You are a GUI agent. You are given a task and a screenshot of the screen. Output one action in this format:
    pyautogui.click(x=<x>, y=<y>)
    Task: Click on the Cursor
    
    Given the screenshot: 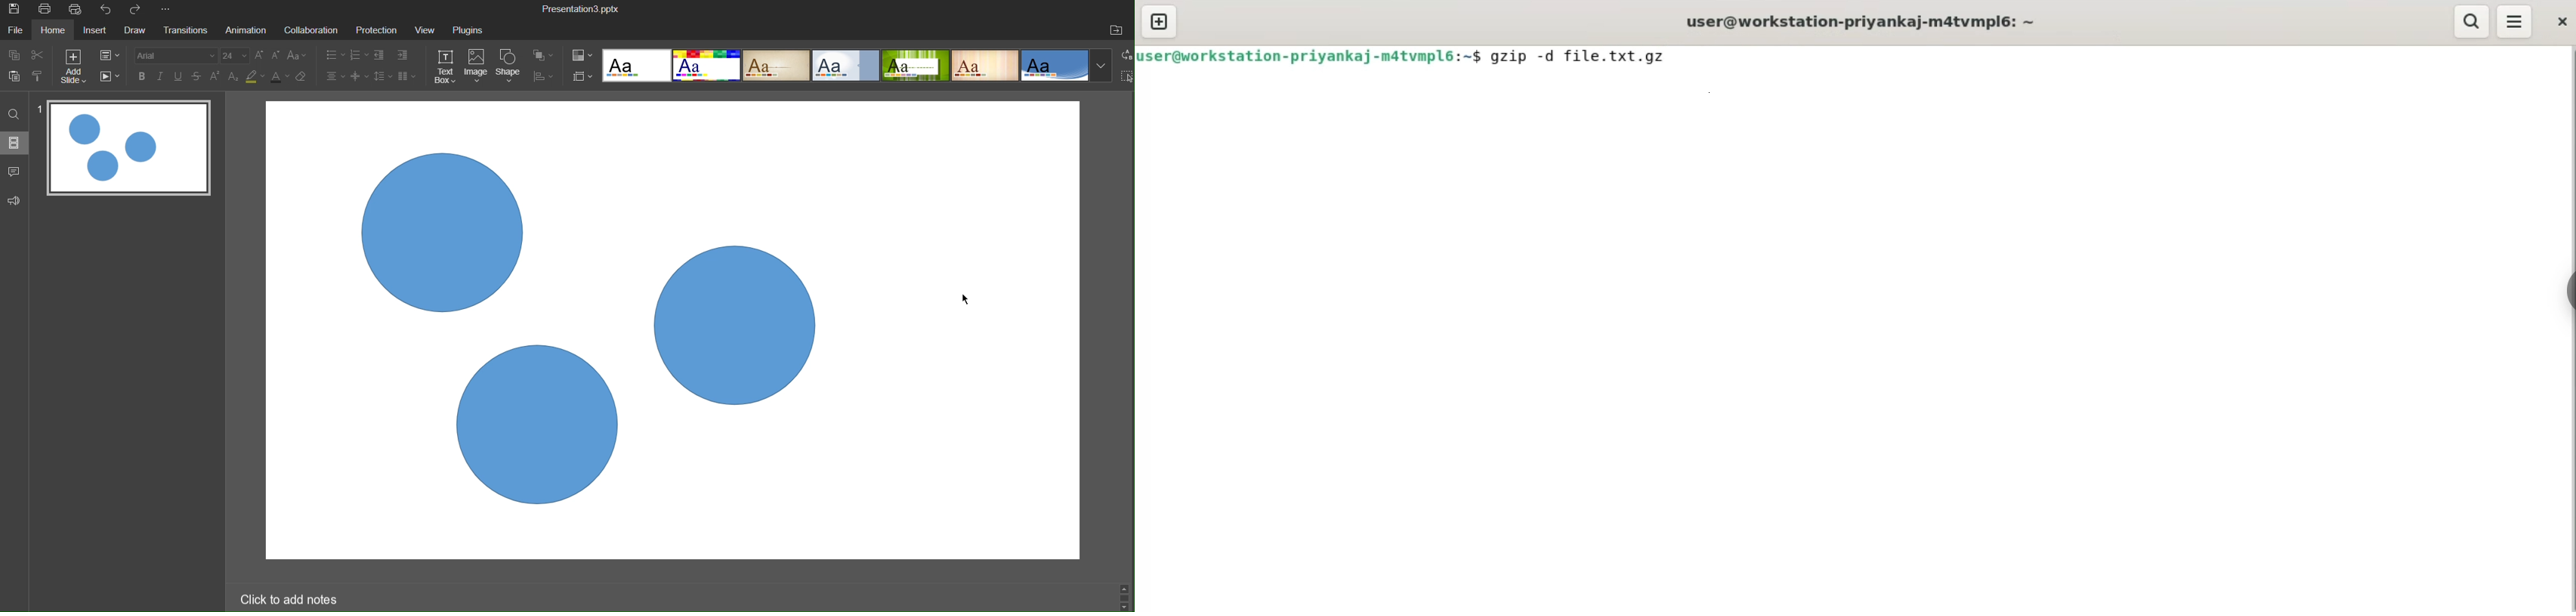 What is the action you would take?
    pyautogui.click(x=963, y=298)
    